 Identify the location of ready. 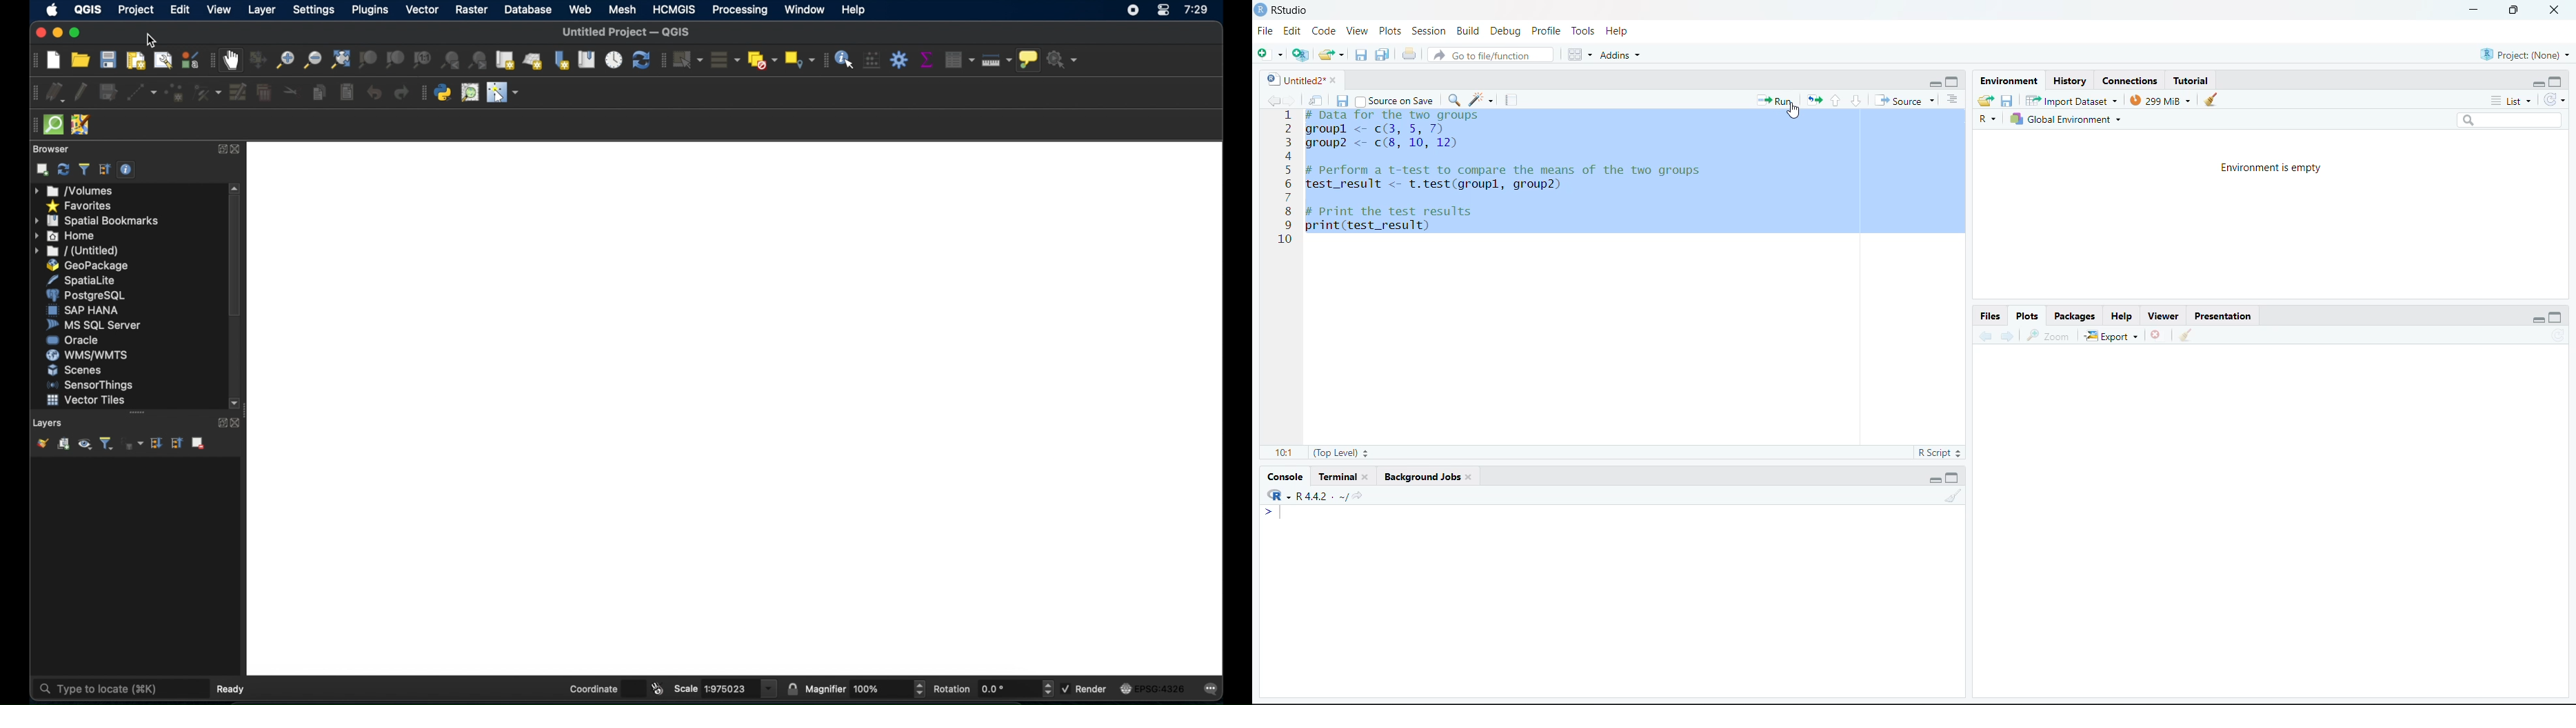
(232, 689).